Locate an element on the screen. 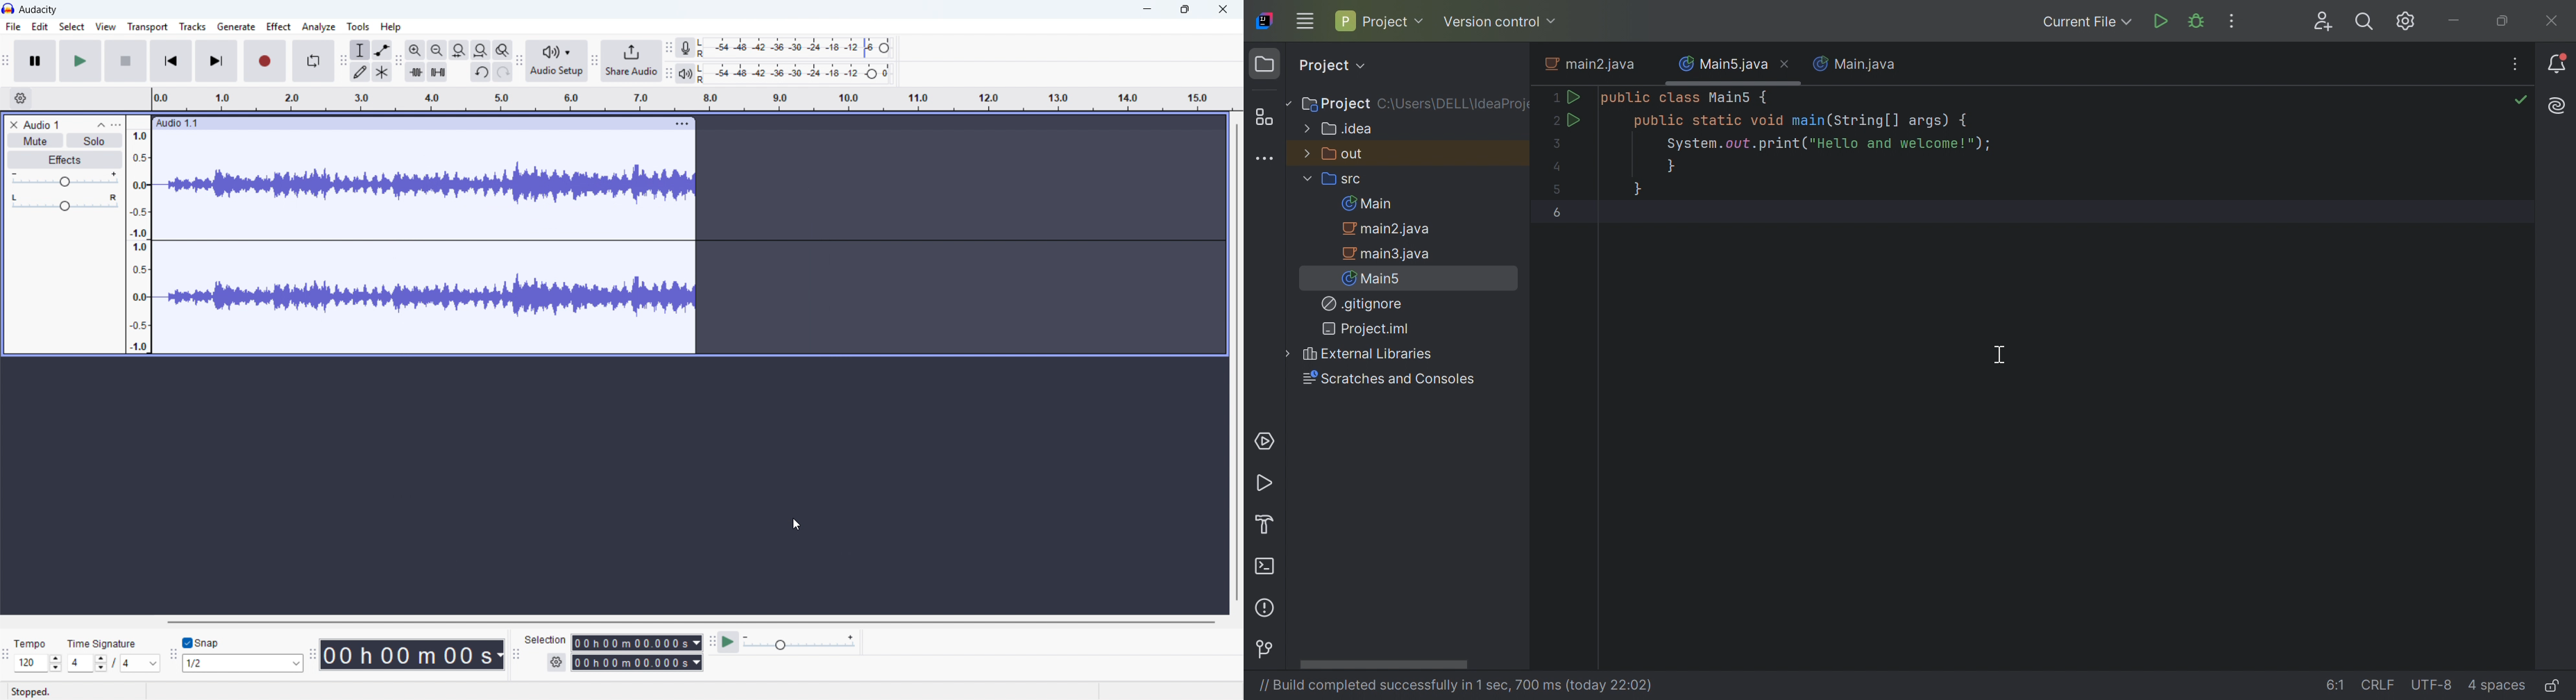 The width and height of the screenshot is (2576, 700). Remove track  is located at coordinates (14, 124).